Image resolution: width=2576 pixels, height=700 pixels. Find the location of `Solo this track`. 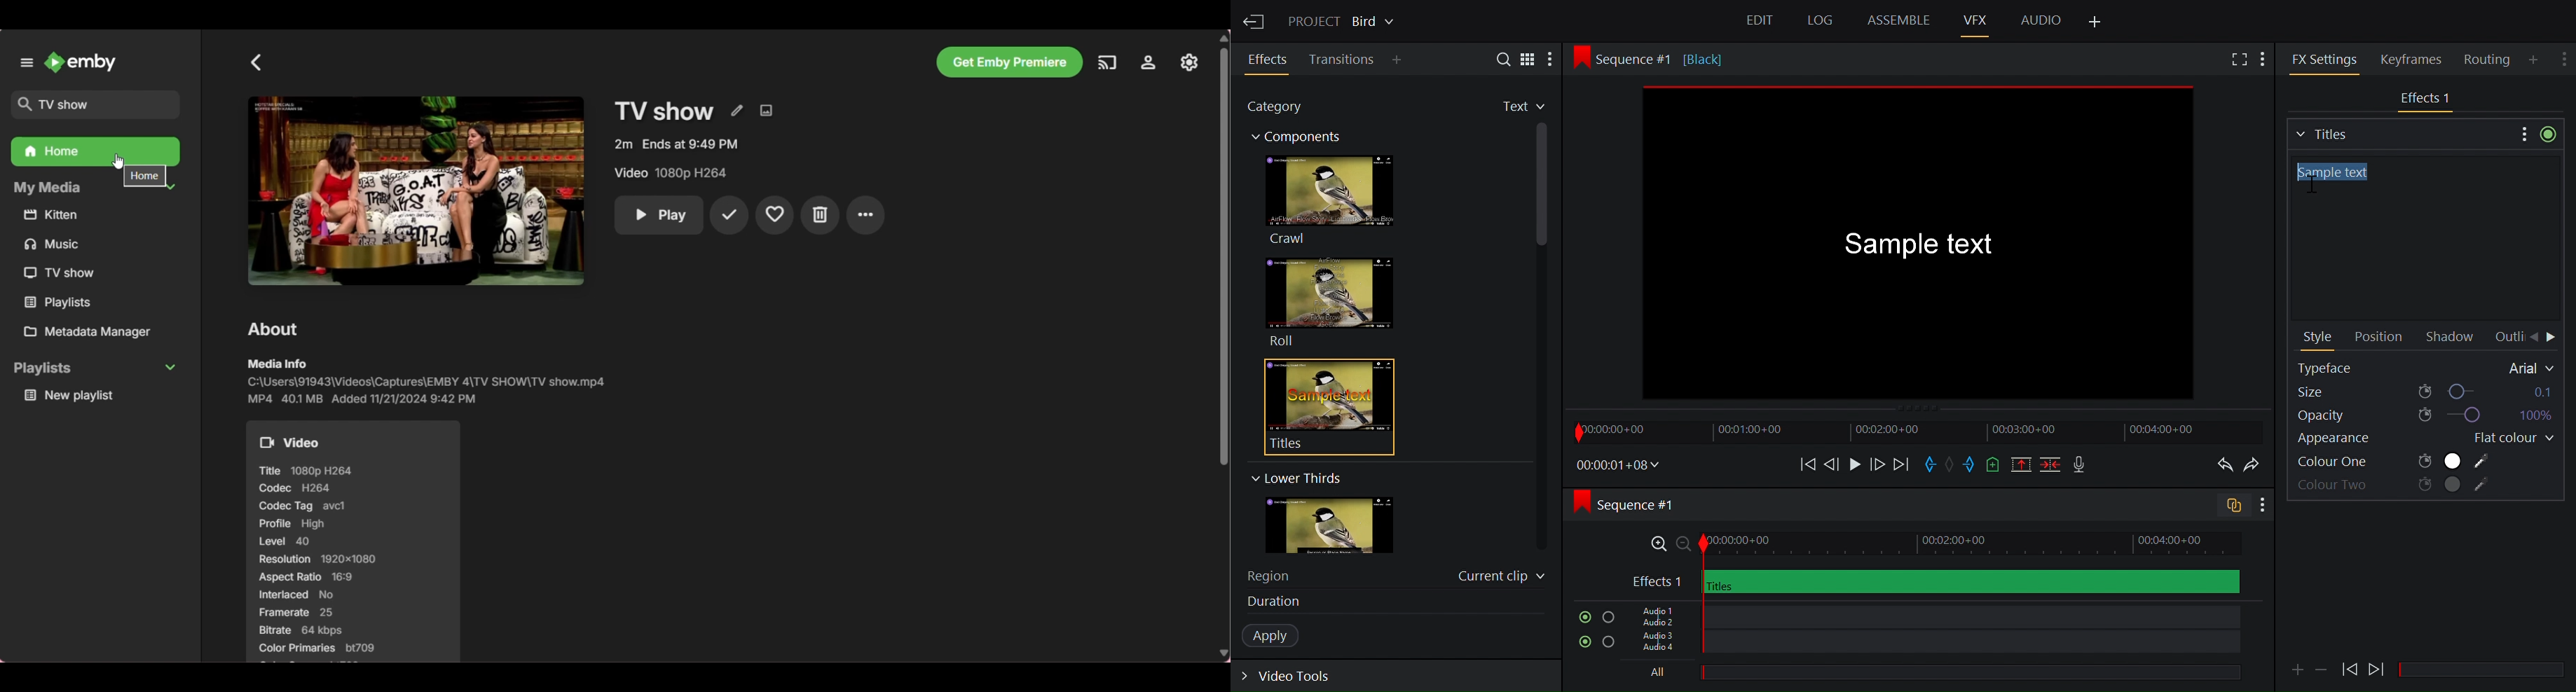

Solo this track is located at coordinates (1610, 644).